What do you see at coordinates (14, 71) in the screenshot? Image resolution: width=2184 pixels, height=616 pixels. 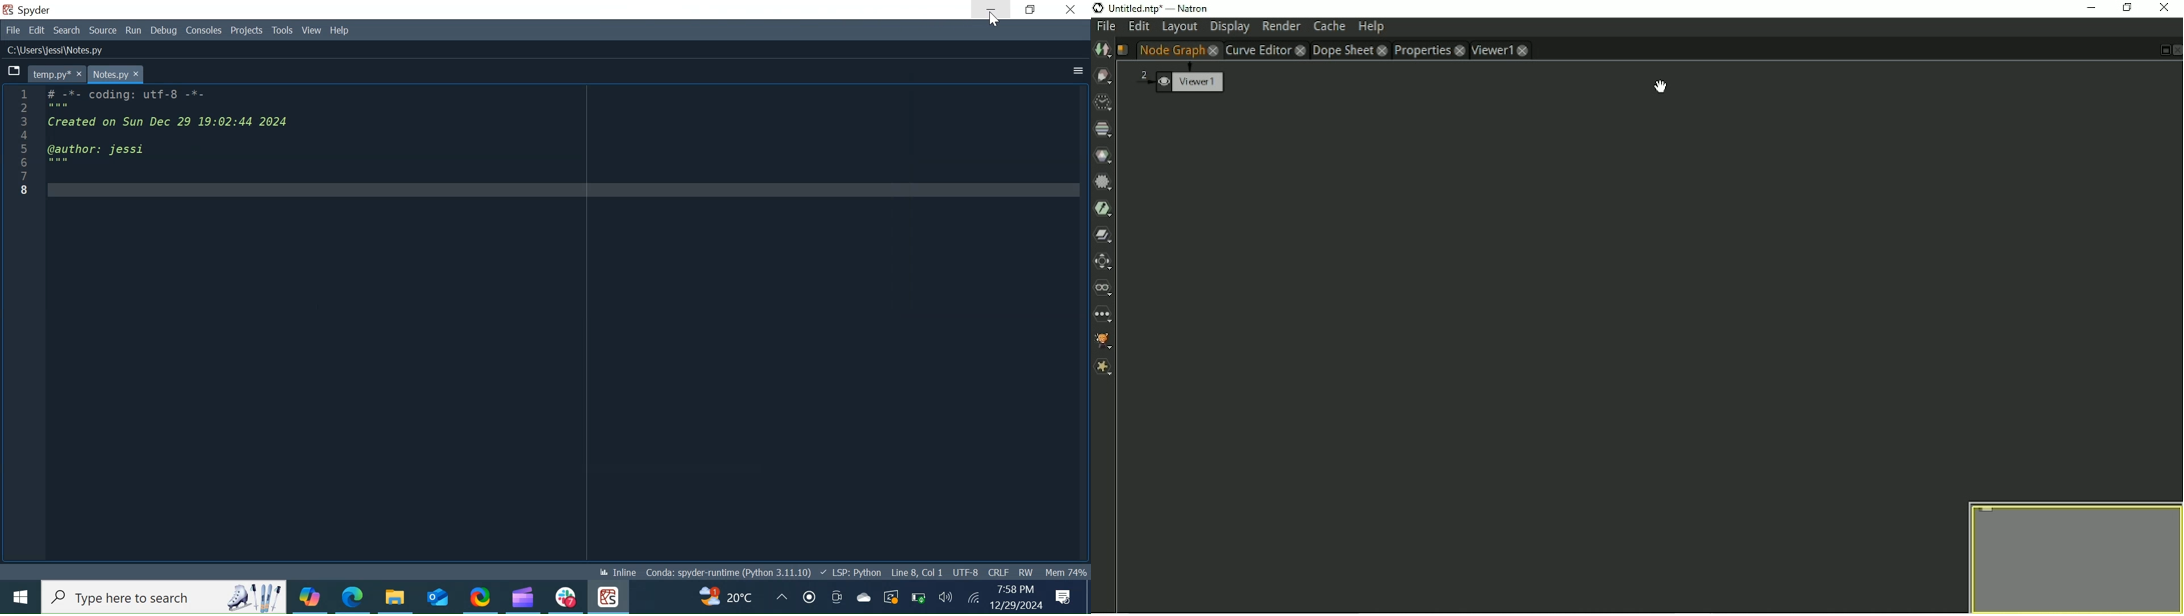 I see `Browse Tabs` at bounding box center [14, 71].